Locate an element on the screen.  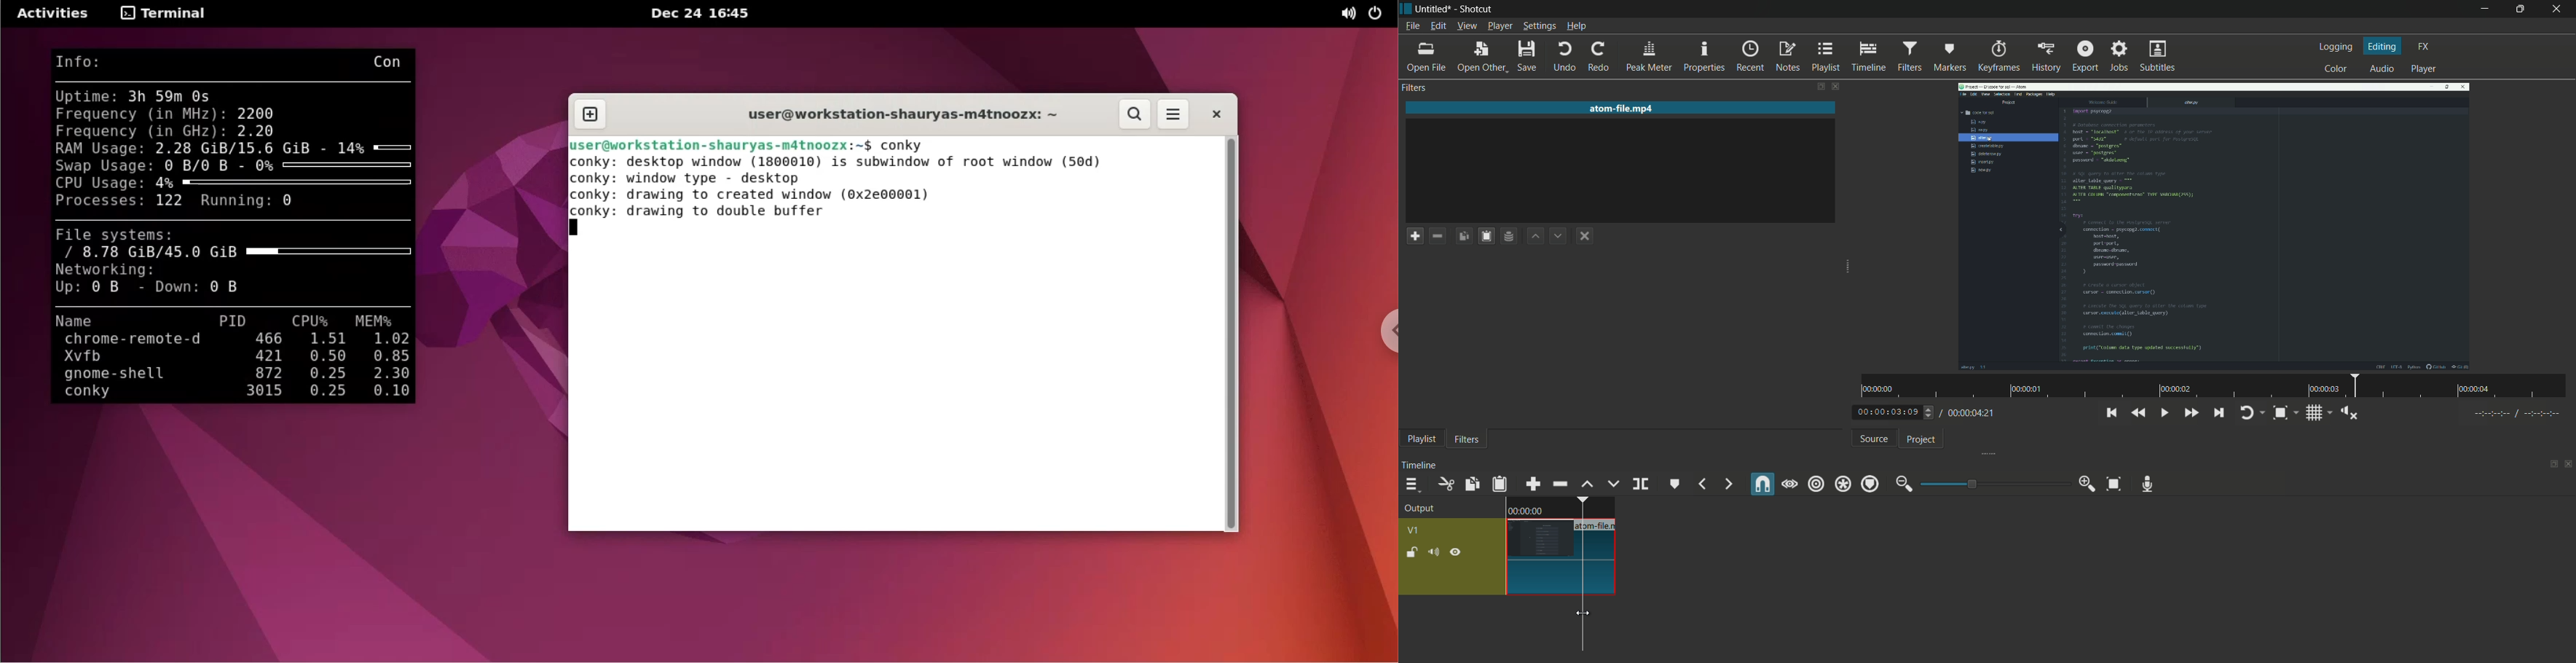
playlist is located at coordinates (1827, 57).